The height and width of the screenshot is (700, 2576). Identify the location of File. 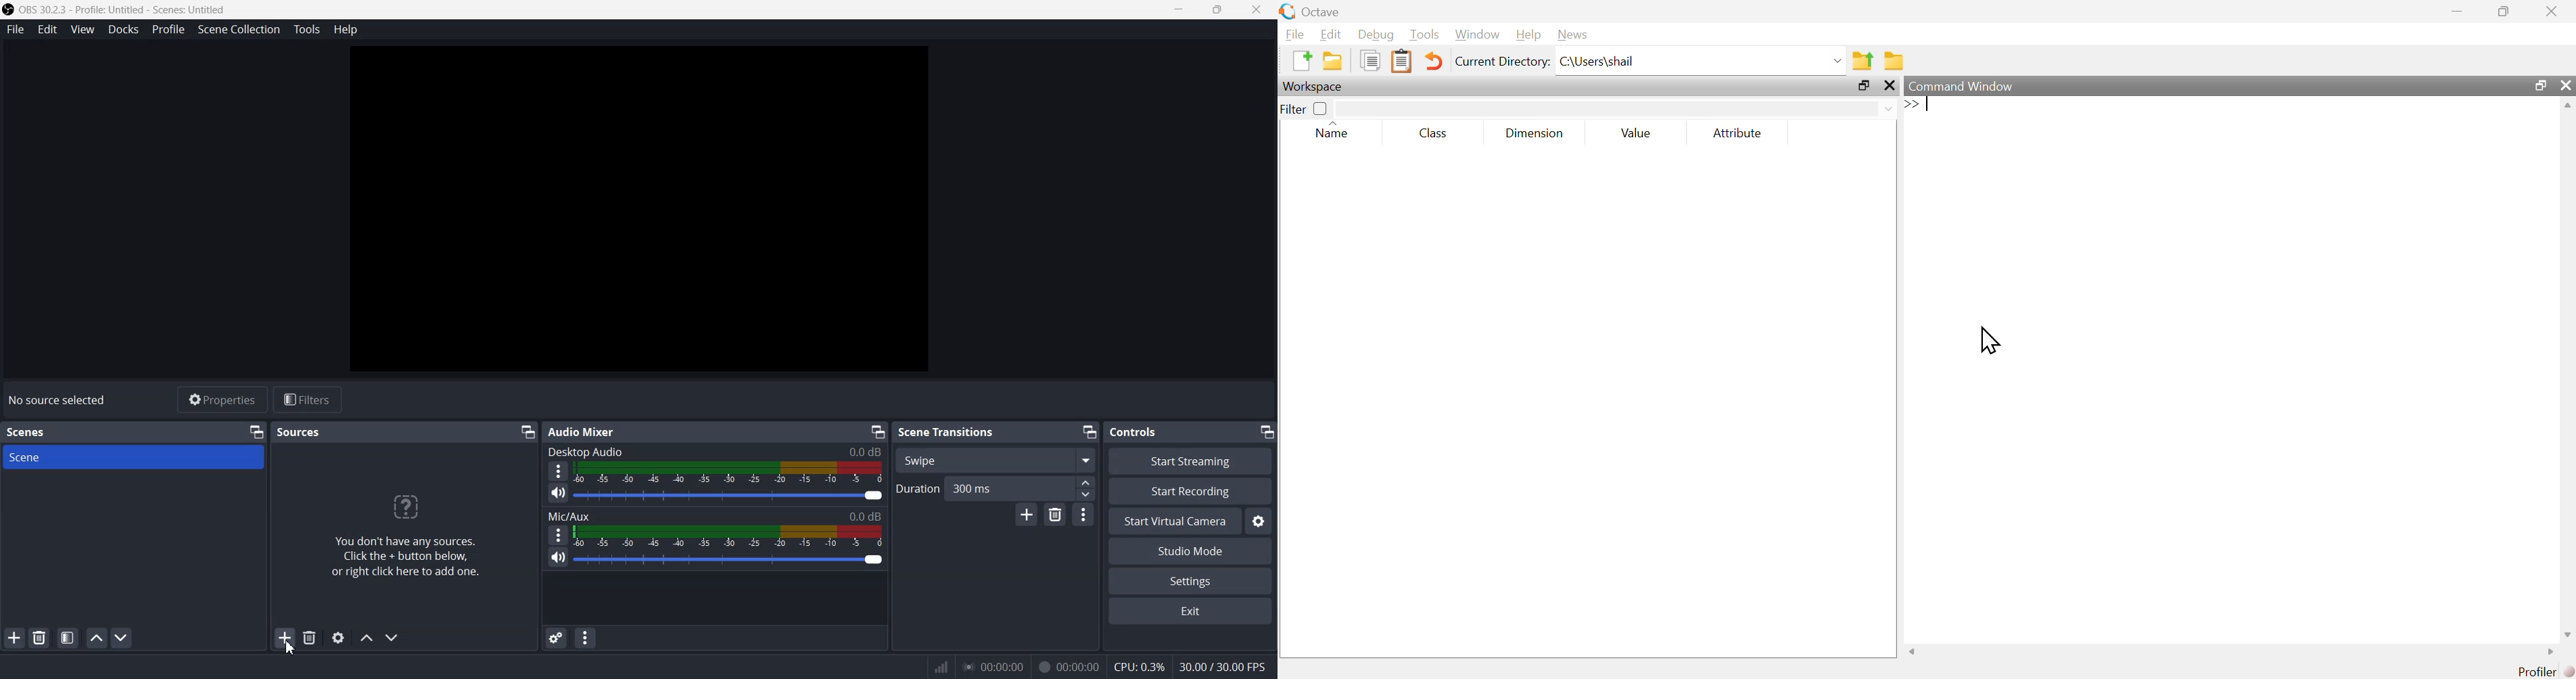
(15, 29).